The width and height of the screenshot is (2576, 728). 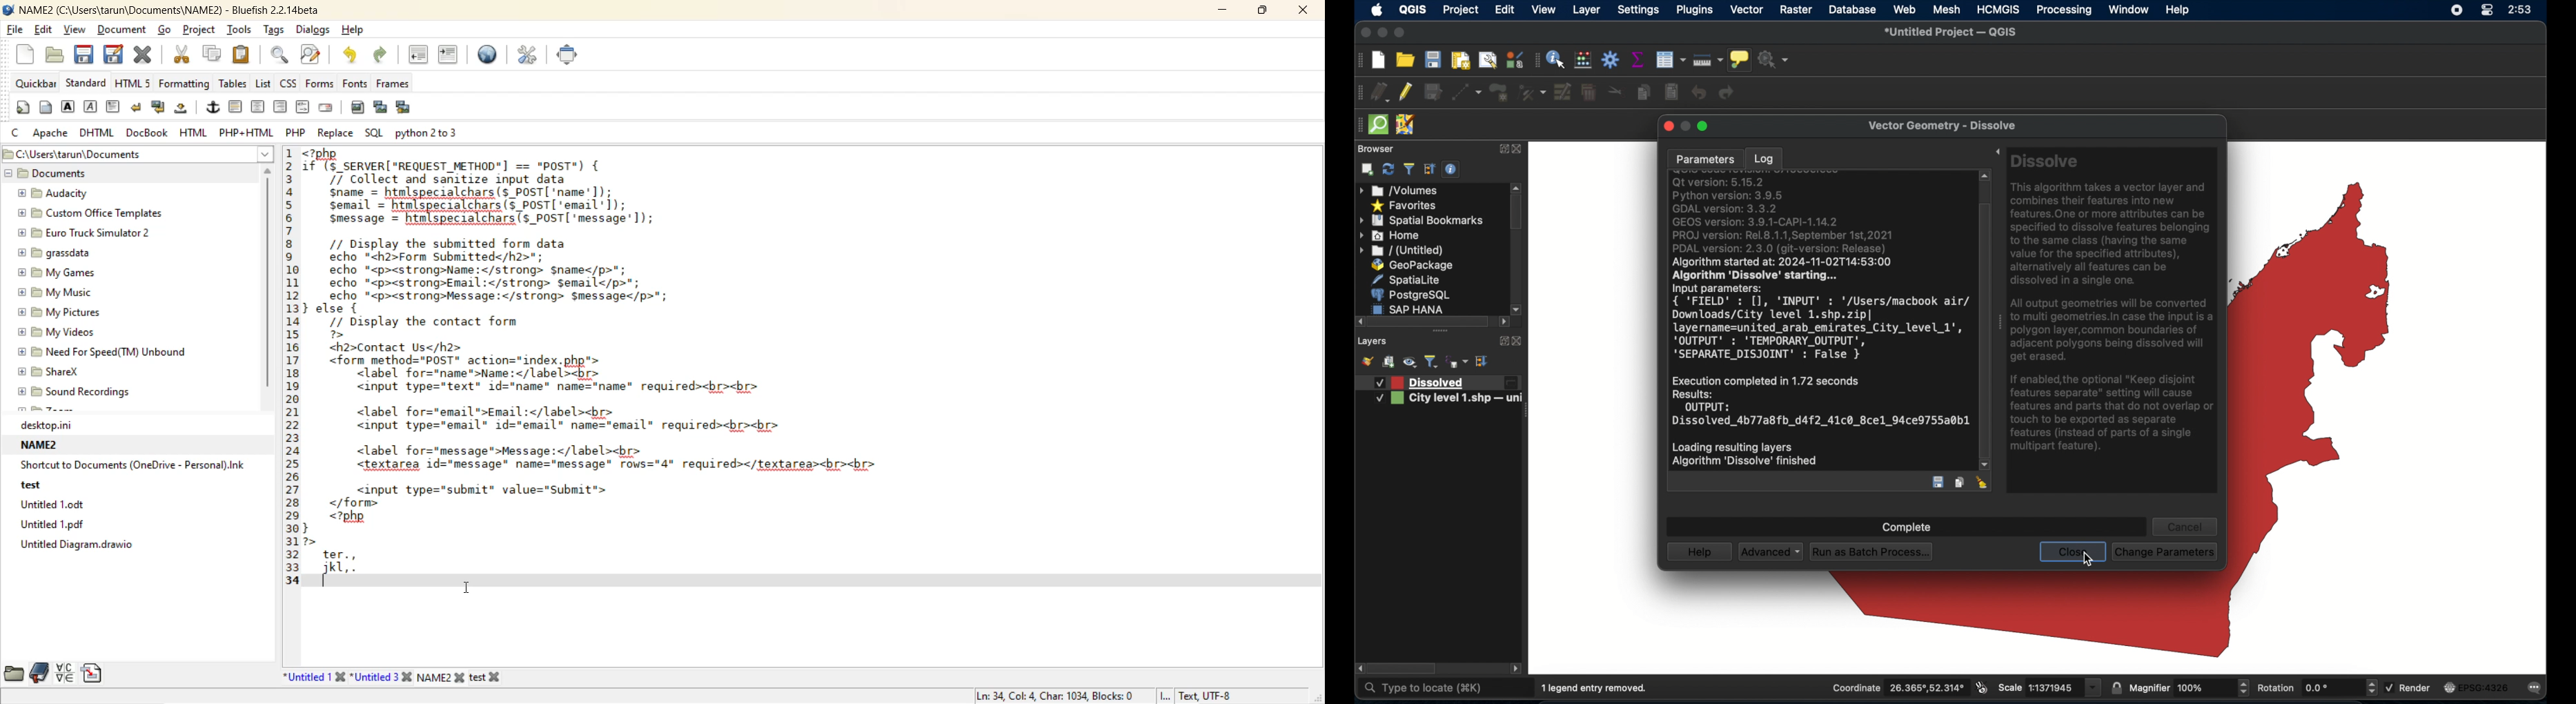 I want to click on NAME2, so click(x=43, y=445).